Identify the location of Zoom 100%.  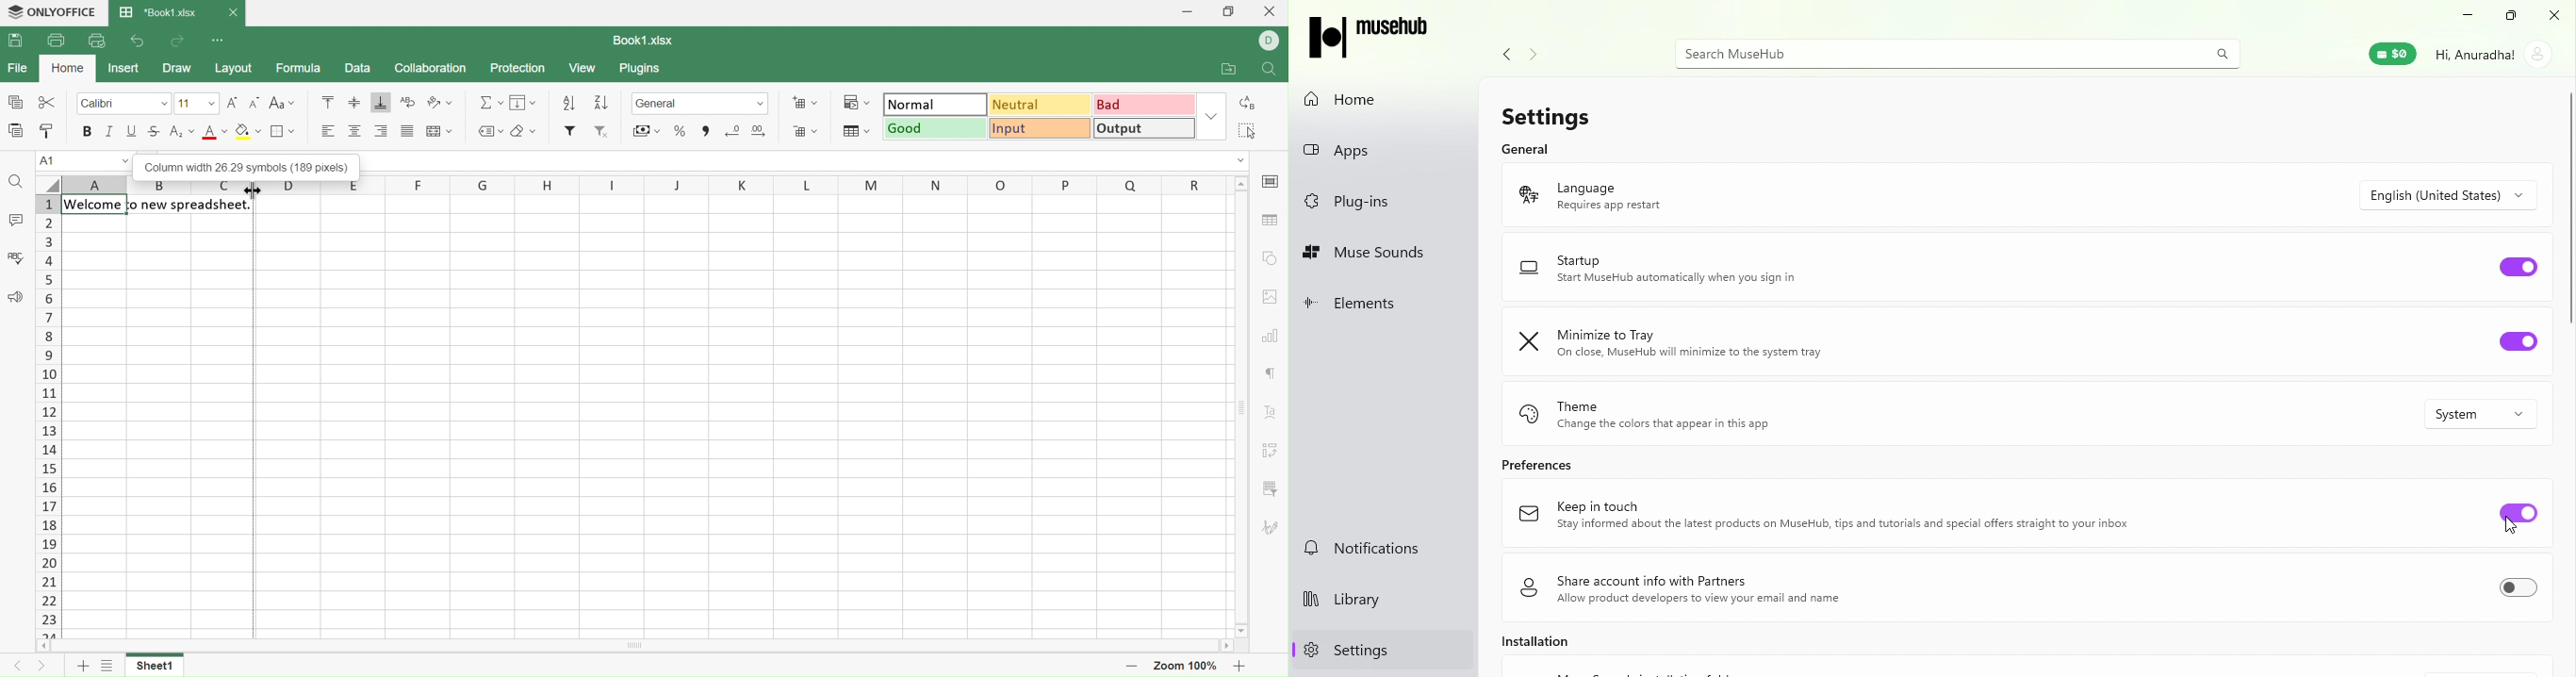
(1186, 666).